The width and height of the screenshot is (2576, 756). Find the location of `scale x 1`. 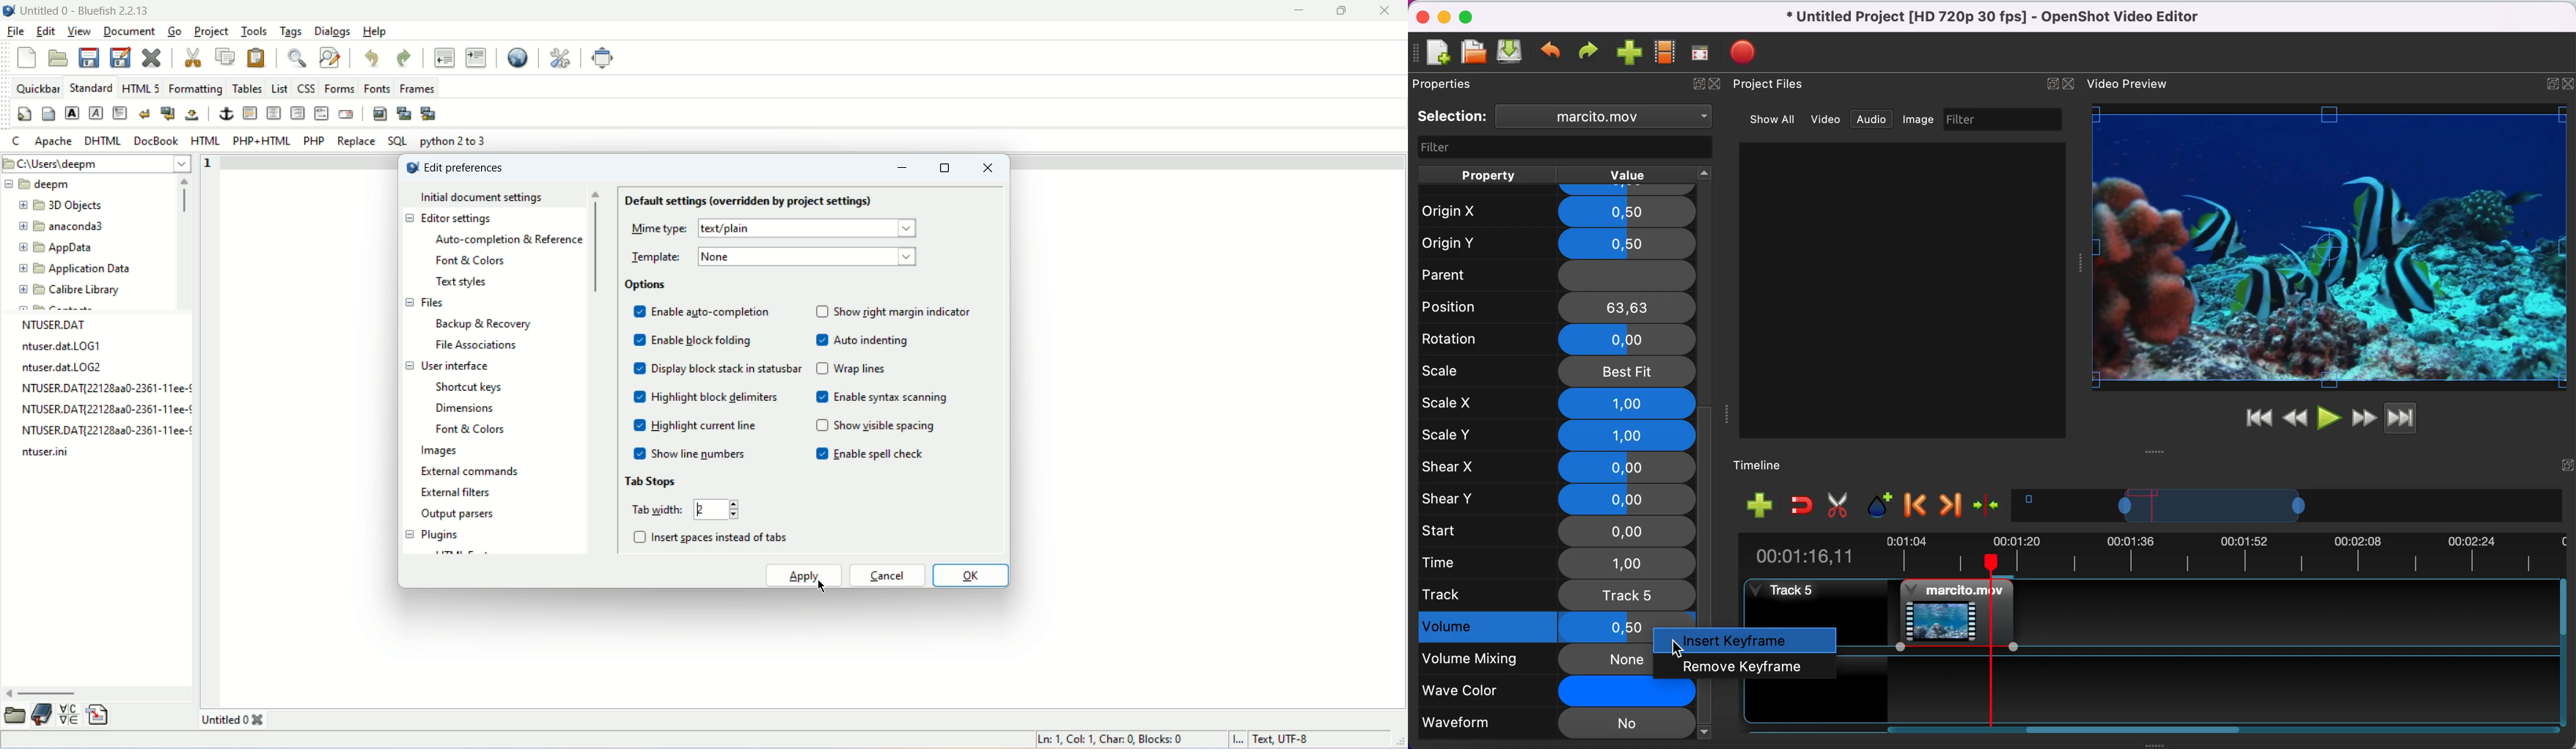

scale x 1 is located at coordinates (1556, 403).